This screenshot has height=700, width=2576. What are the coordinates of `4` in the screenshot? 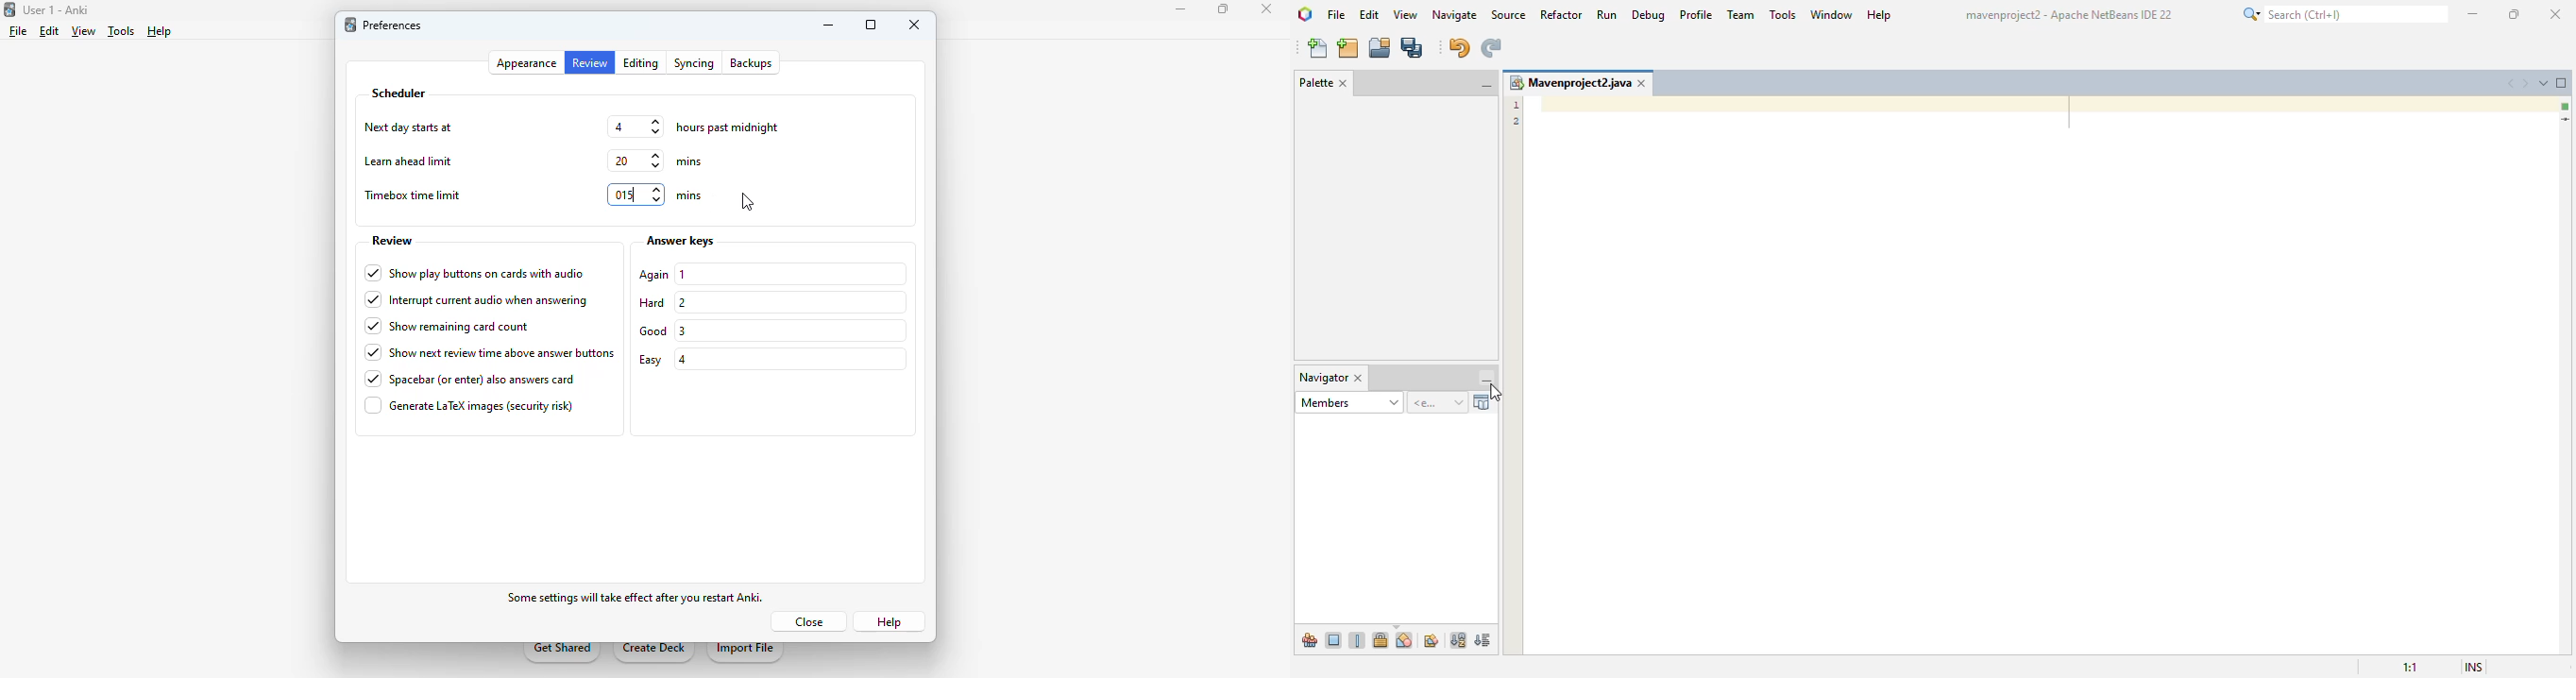 It's located at (681, 360).